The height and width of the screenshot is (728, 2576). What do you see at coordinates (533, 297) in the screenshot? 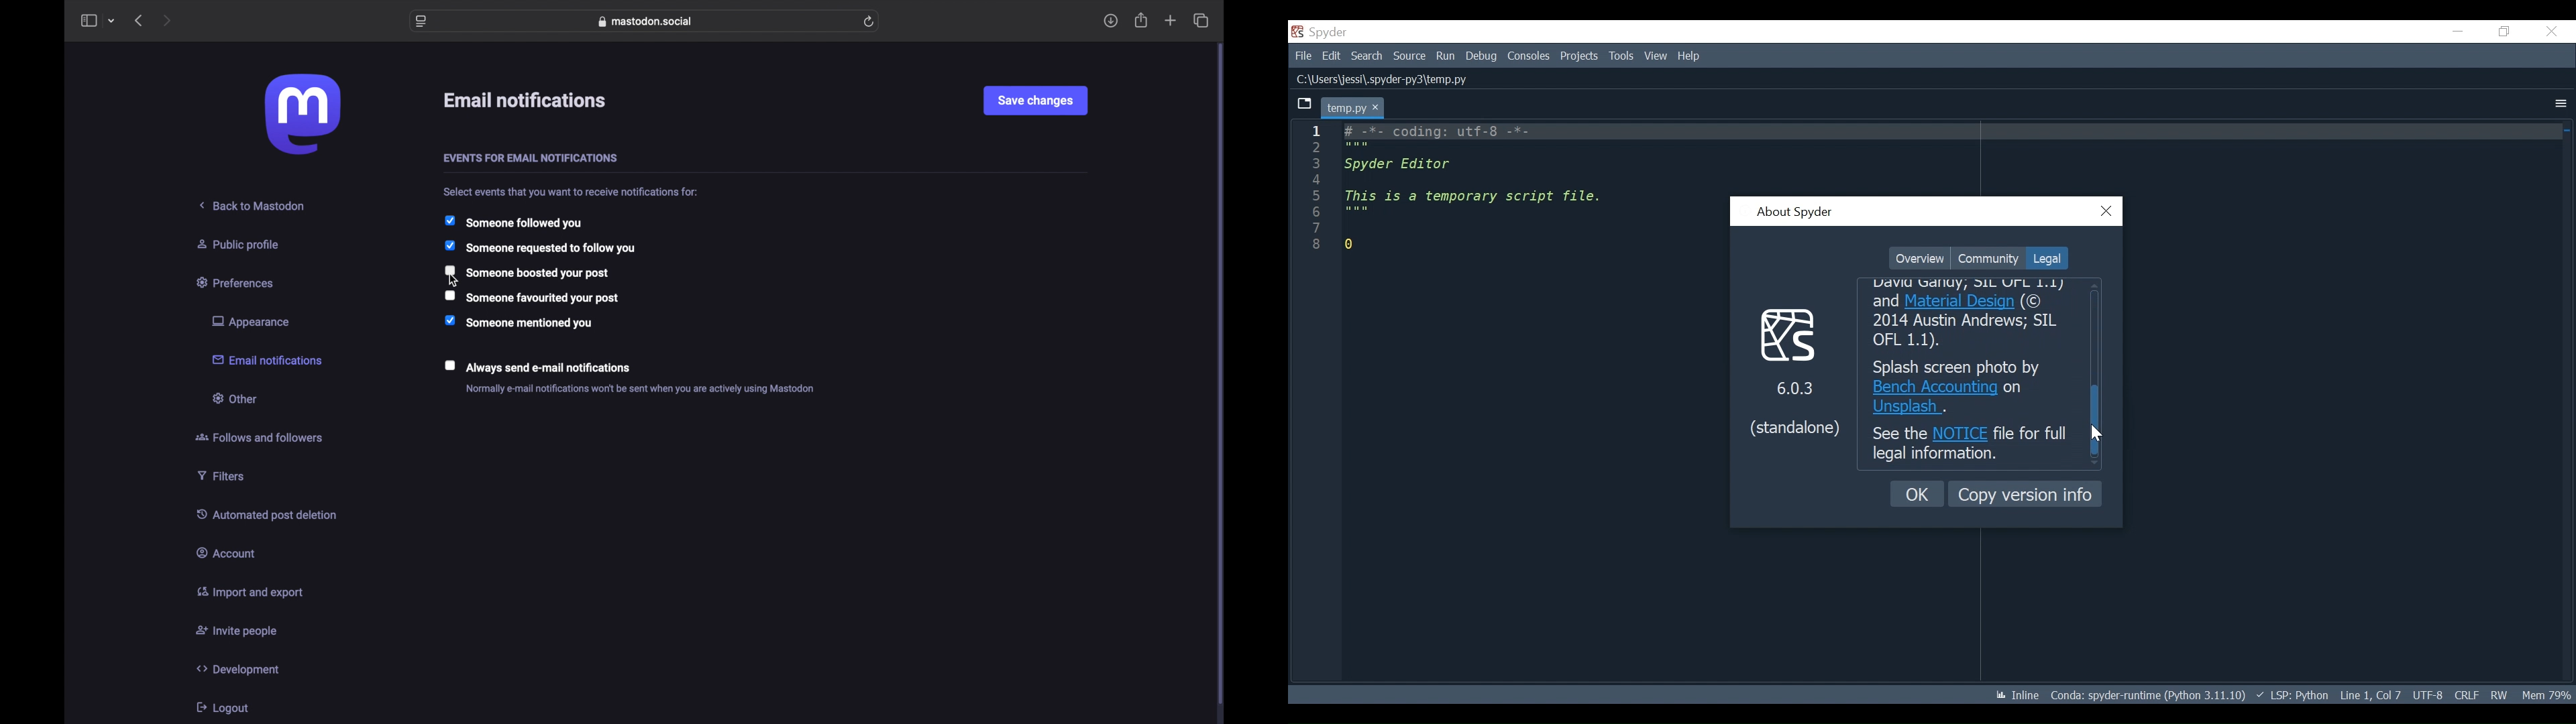
I see `checkbox` at bounding box center [533, 297].